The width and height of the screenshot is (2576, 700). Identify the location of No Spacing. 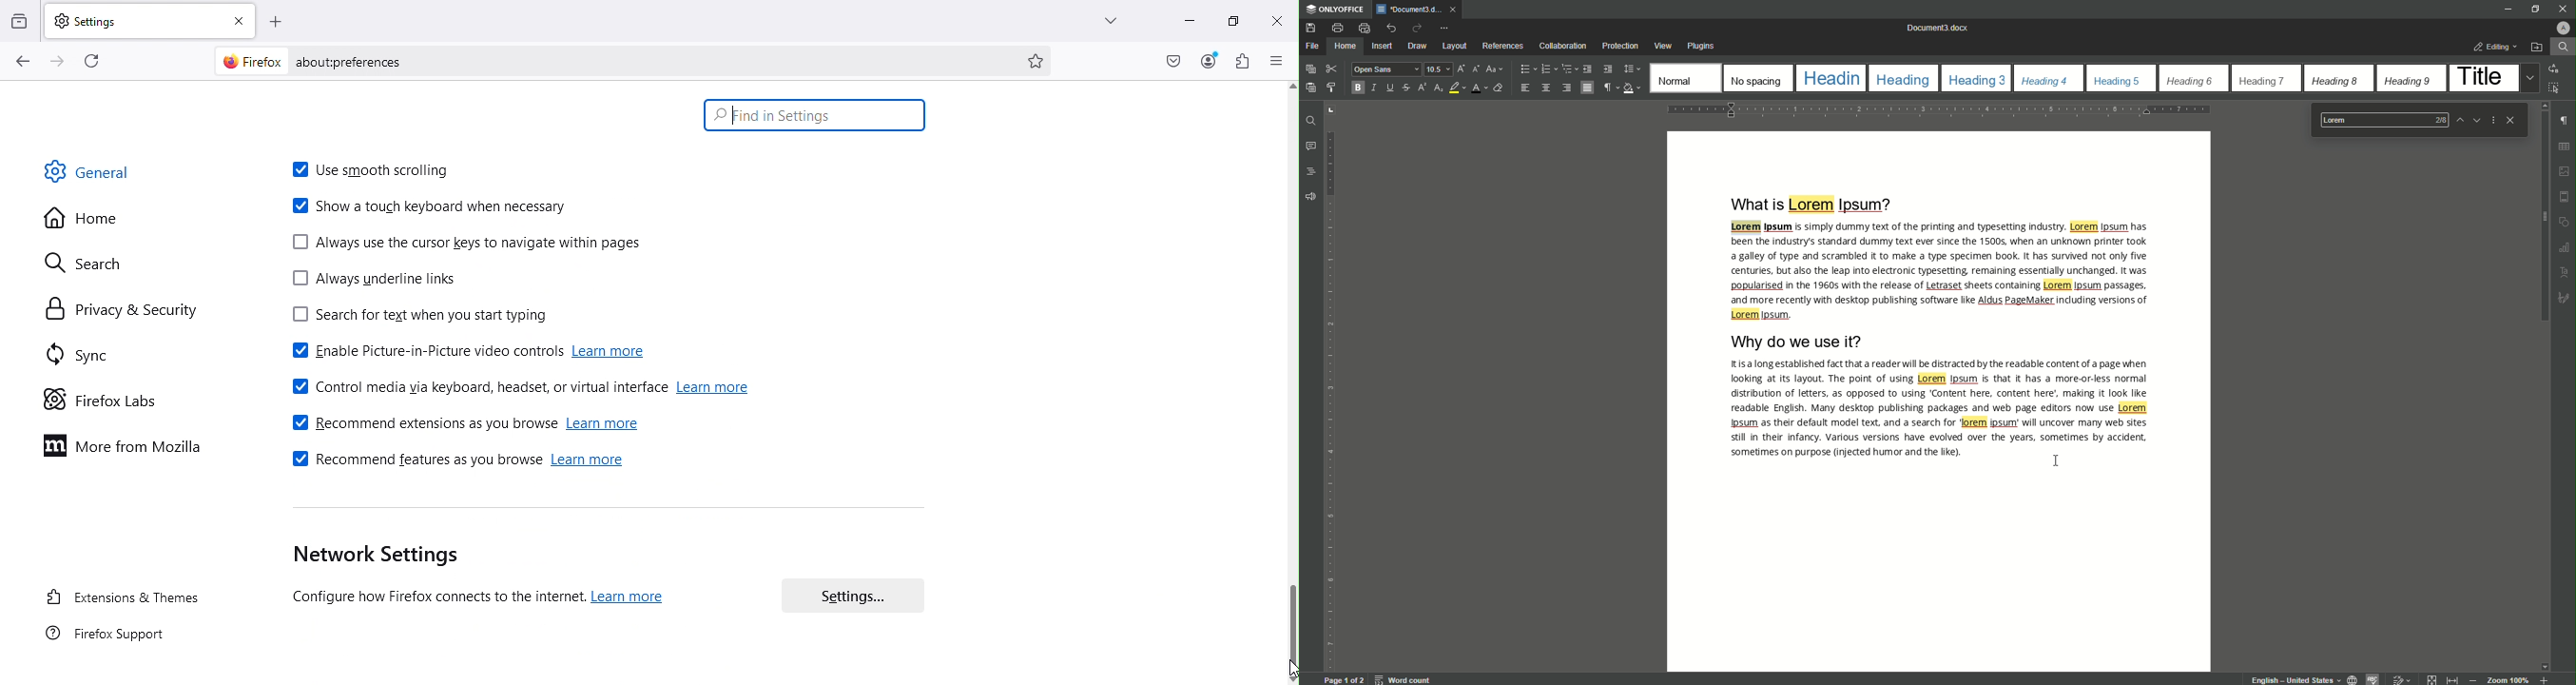
(1758, 79).